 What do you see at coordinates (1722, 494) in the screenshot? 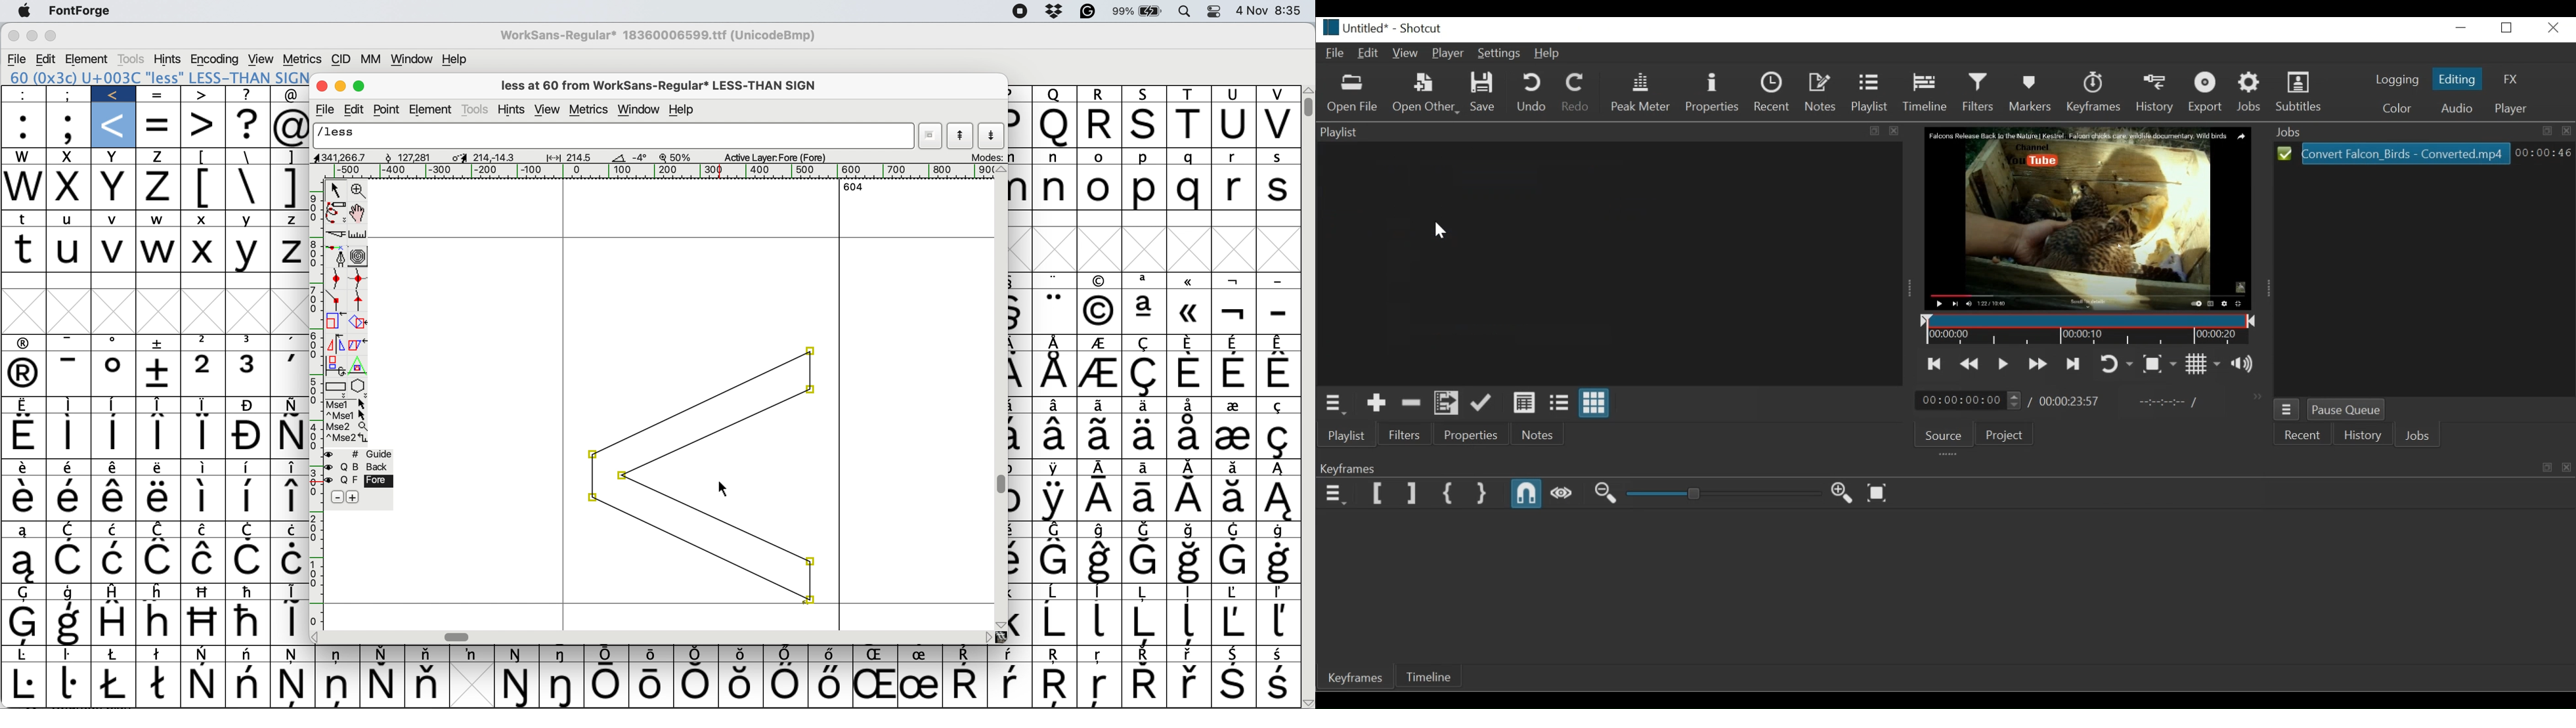
I see `Adjust Zoom keyframe` at bounding box center [1722, 494].